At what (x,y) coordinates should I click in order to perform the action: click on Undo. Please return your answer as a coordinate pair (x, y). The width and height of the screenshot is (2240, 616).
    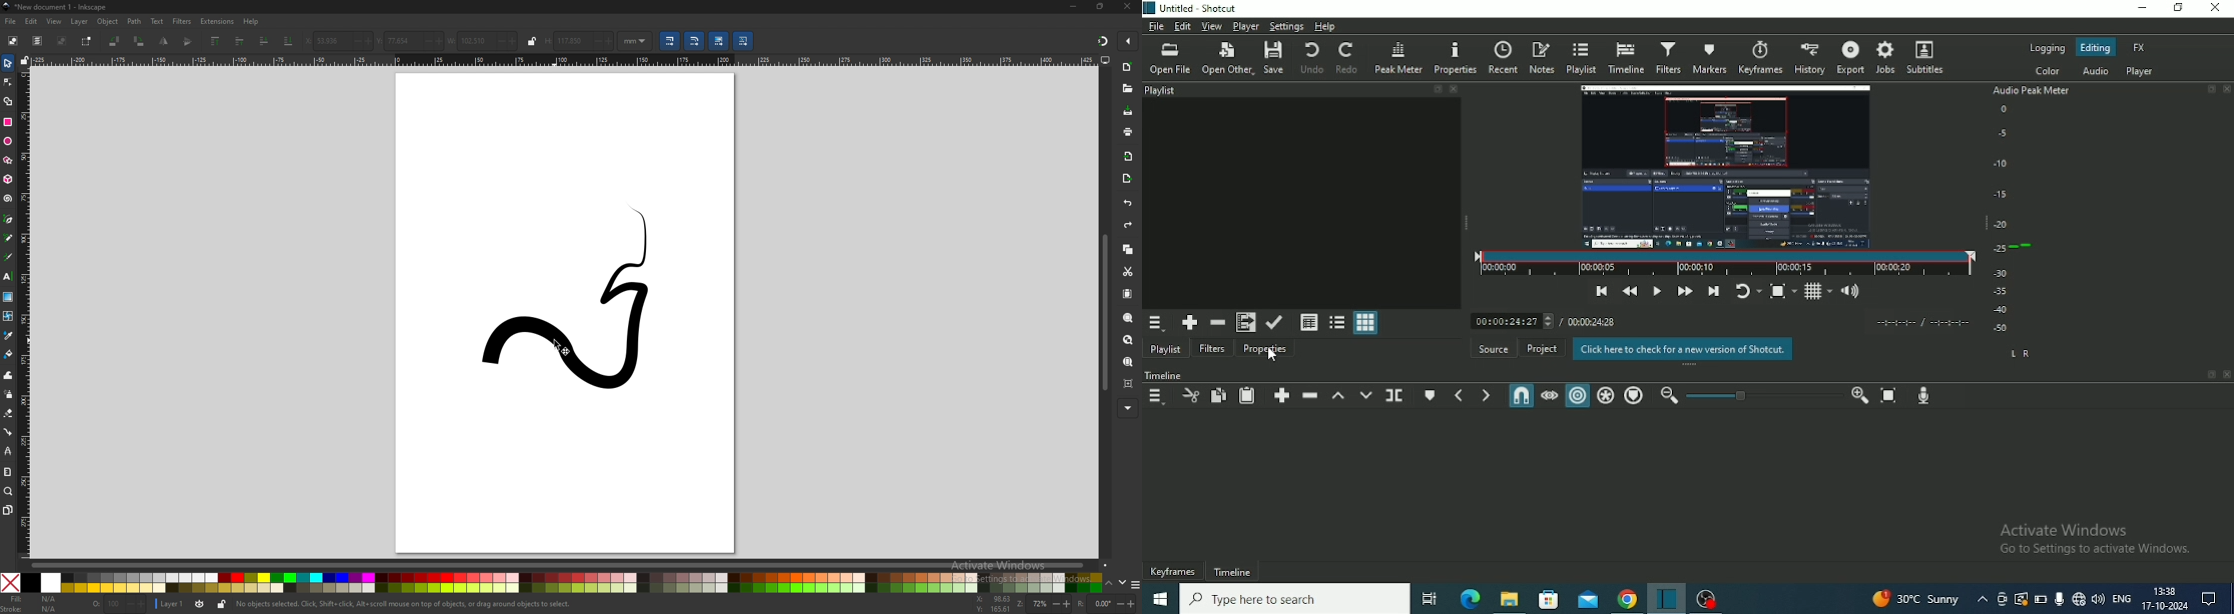
    Looking at the image, I should click on (1311, 57).